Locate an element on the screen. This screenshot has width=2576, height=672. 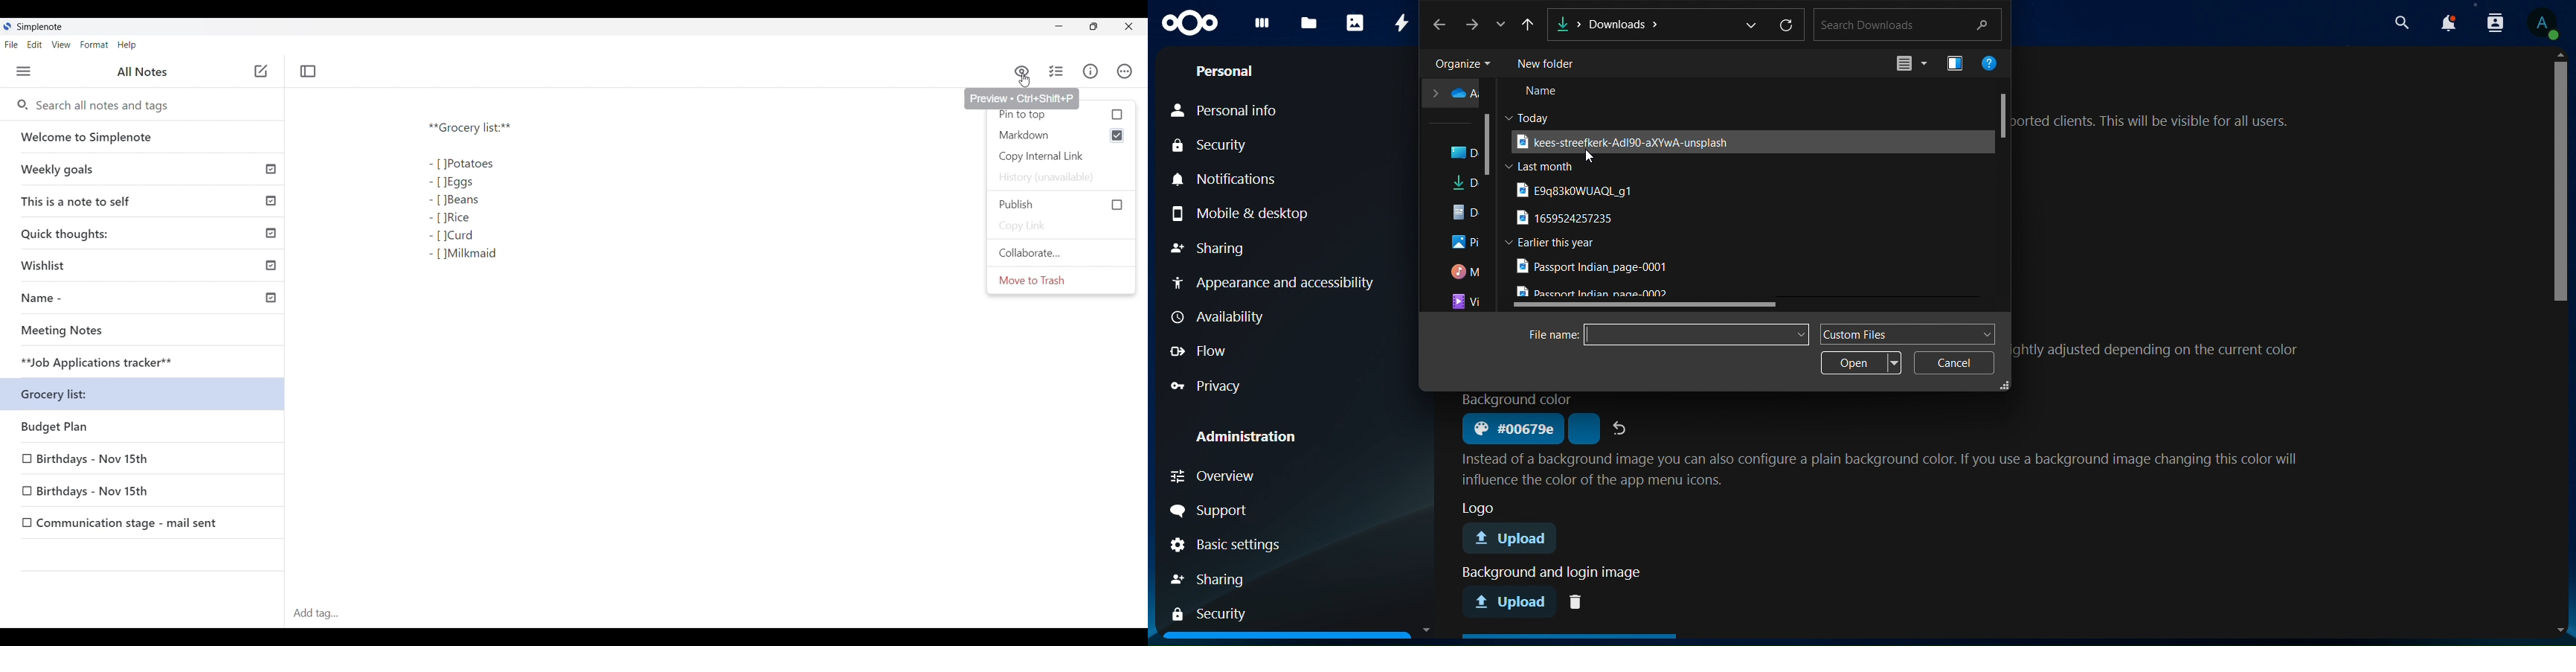
files is located at coordinates (1310, 24).